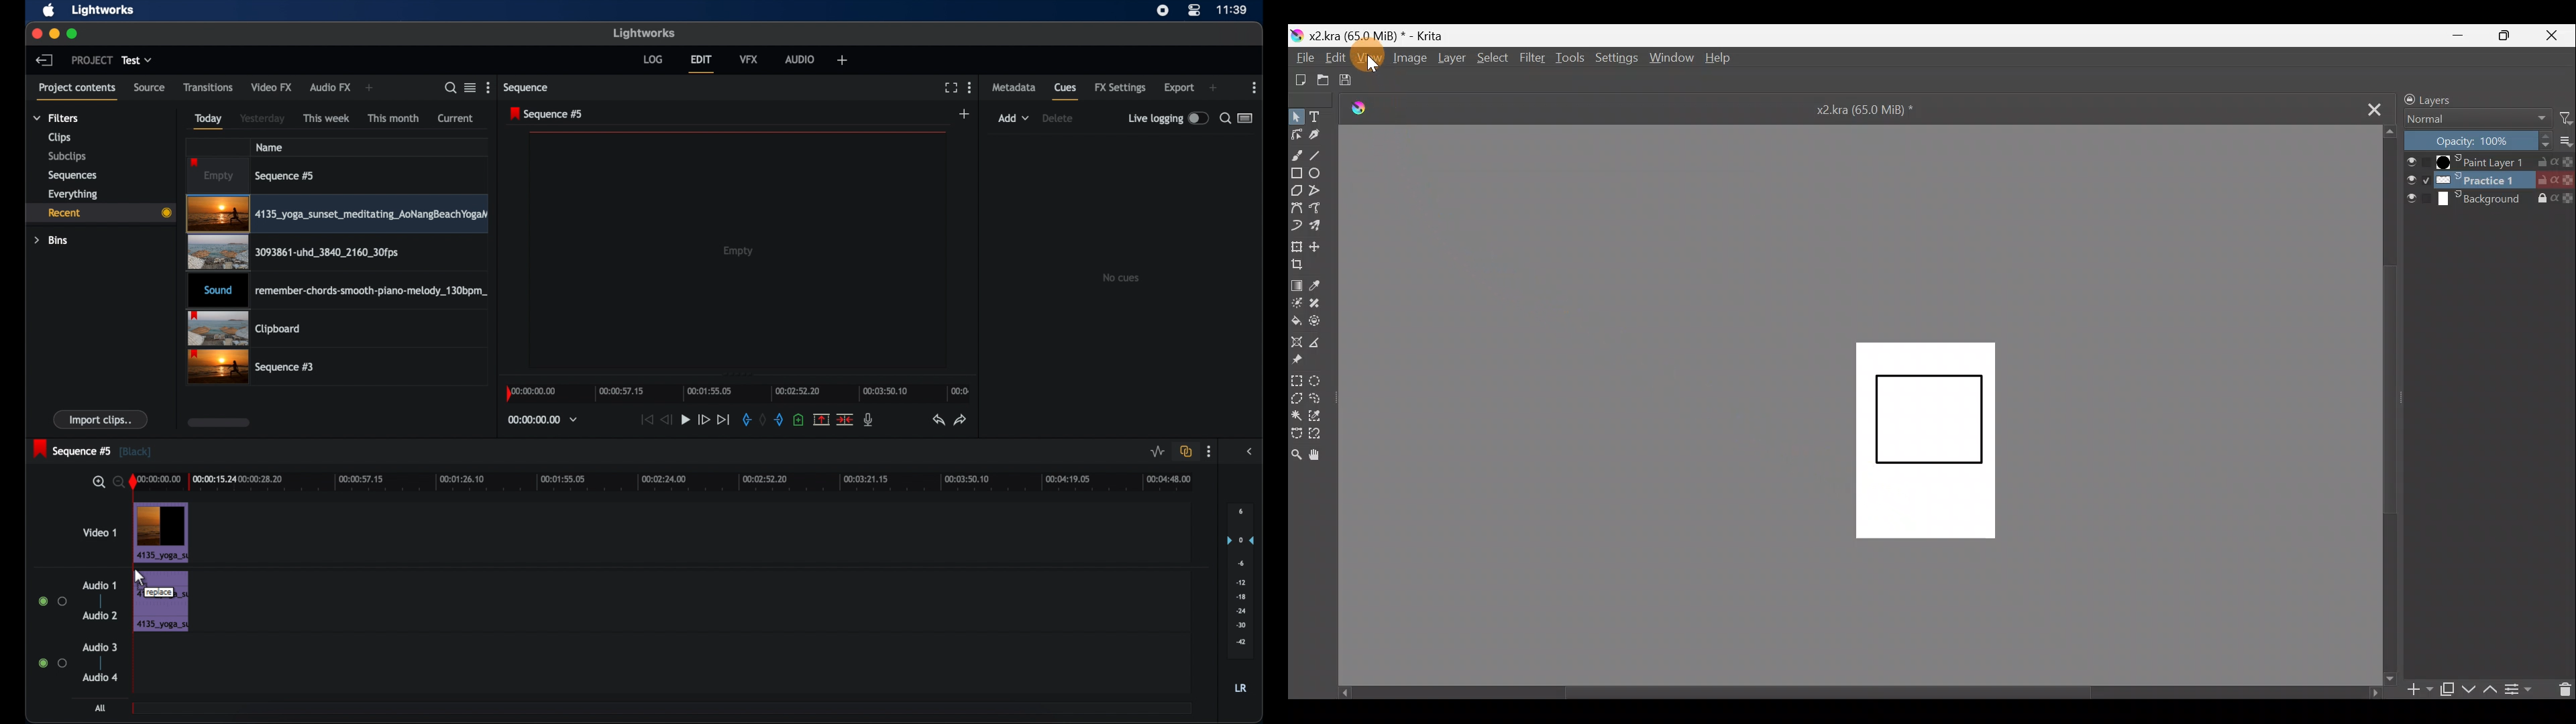 Image resolution: width=2576 pixels, height=728 pixels. What do you see at coordinates (1318, 285) in the screenshot?
I see `Sample a colour from the image/current layer` at bounding box center [1318, 285].